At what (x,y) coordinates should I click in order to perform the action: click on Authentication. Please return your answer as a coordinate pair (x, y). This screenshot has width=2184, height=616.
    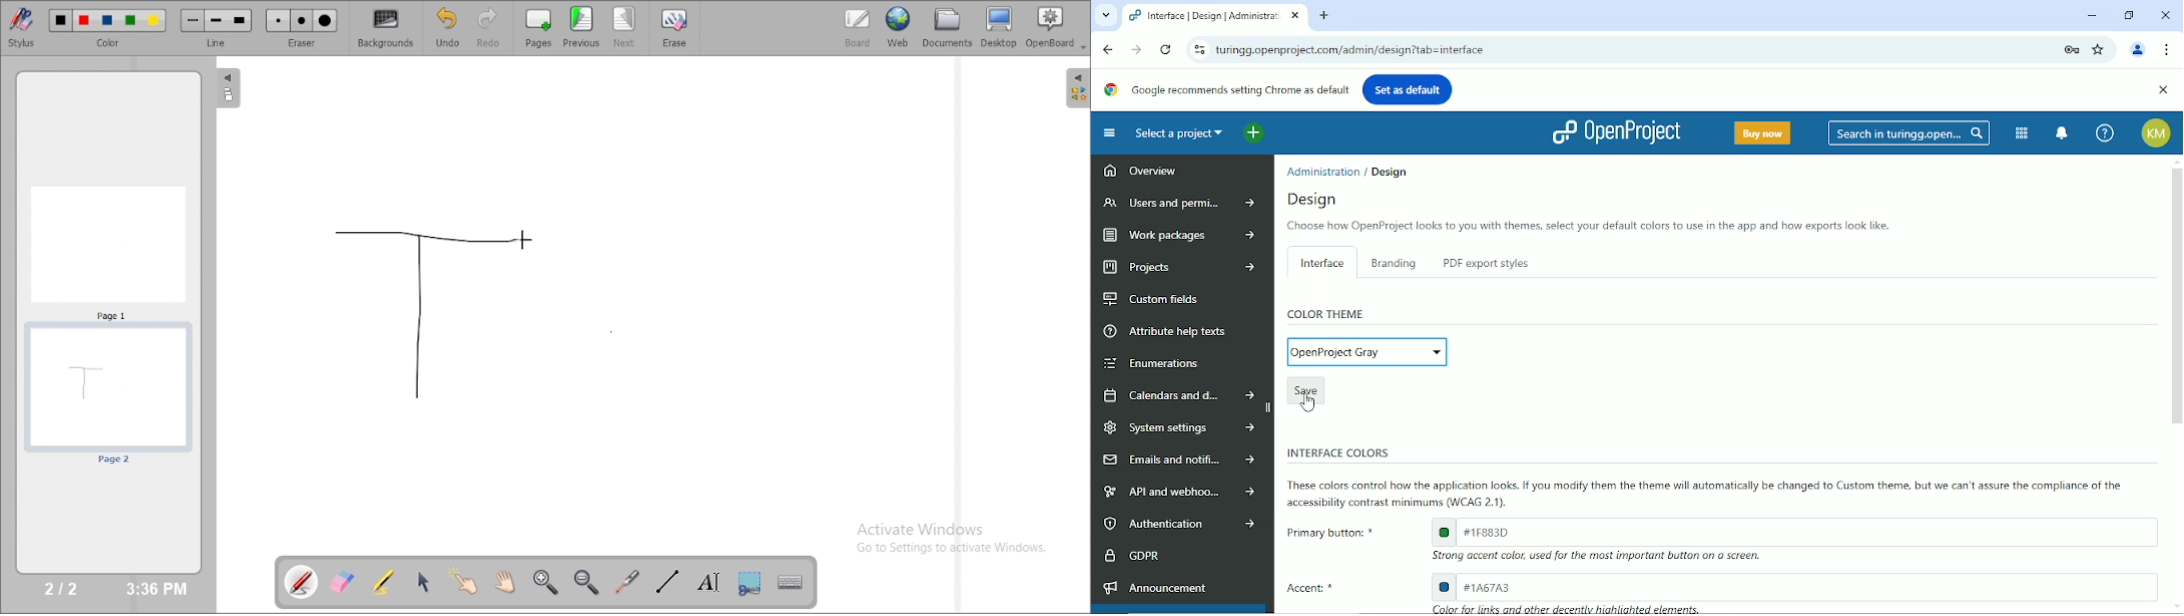
    Looking at the image, I should click on (1177, 524).